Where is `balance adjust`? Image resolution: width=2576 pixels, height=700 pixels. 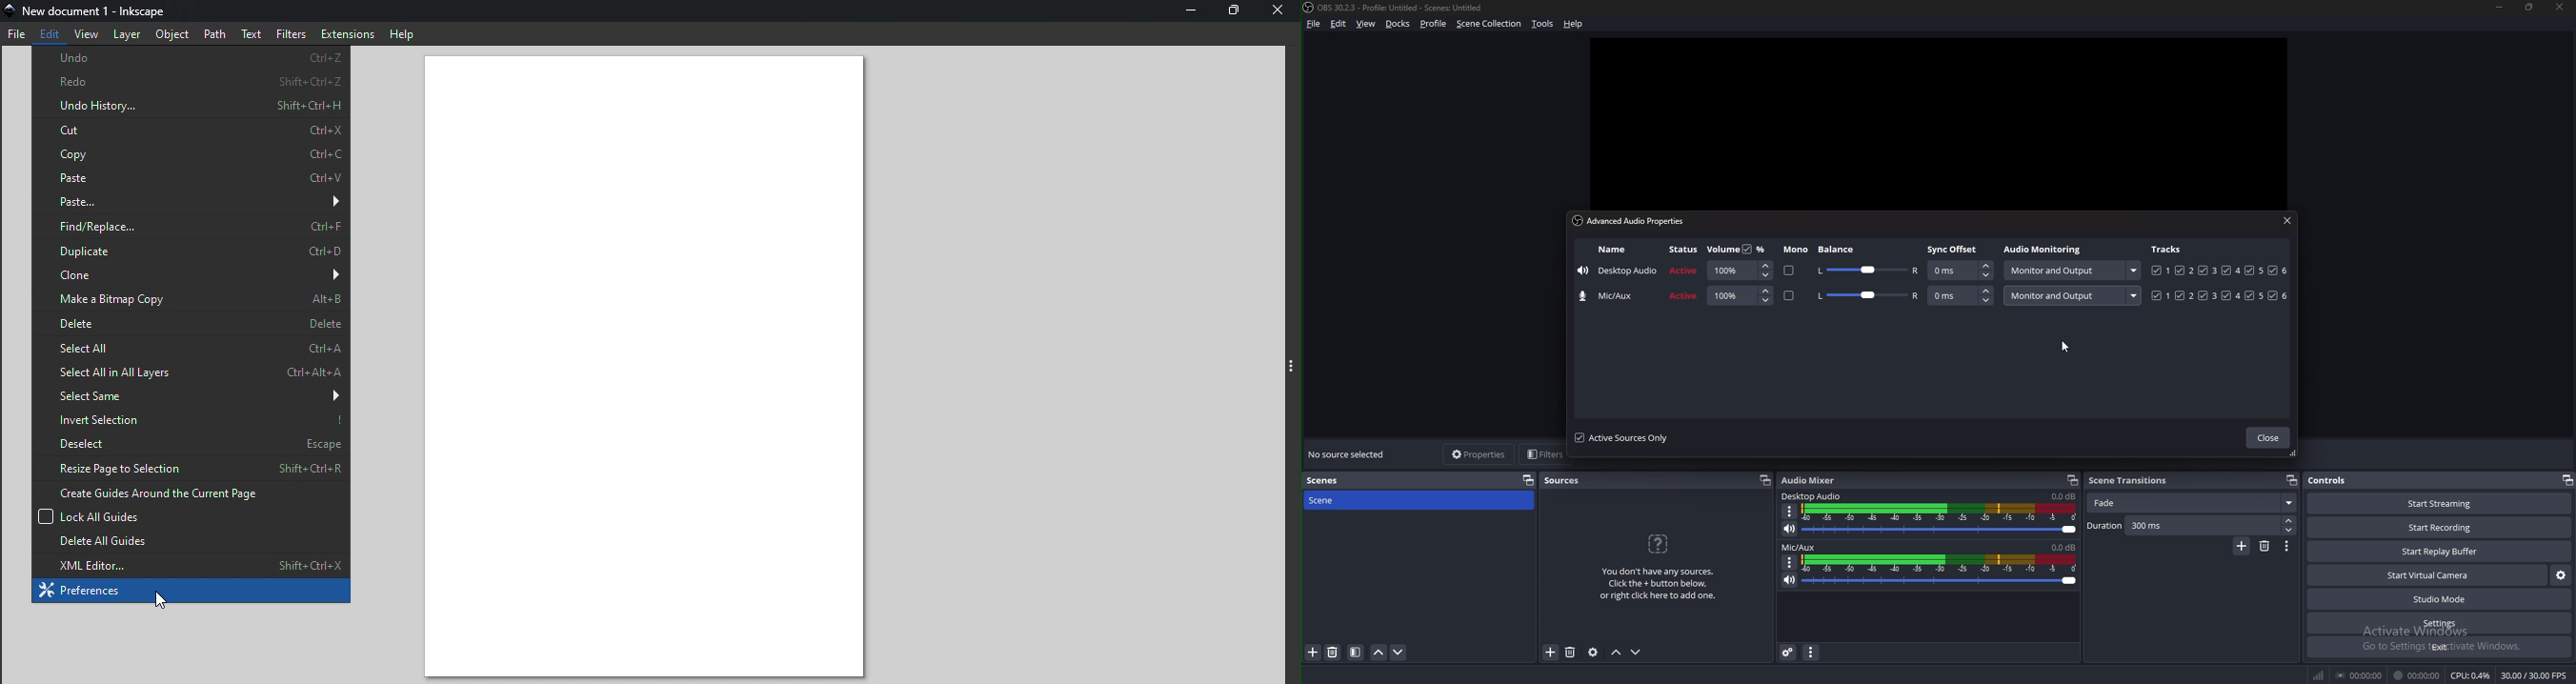 balance adjust is located at coordinates (1868, 296).